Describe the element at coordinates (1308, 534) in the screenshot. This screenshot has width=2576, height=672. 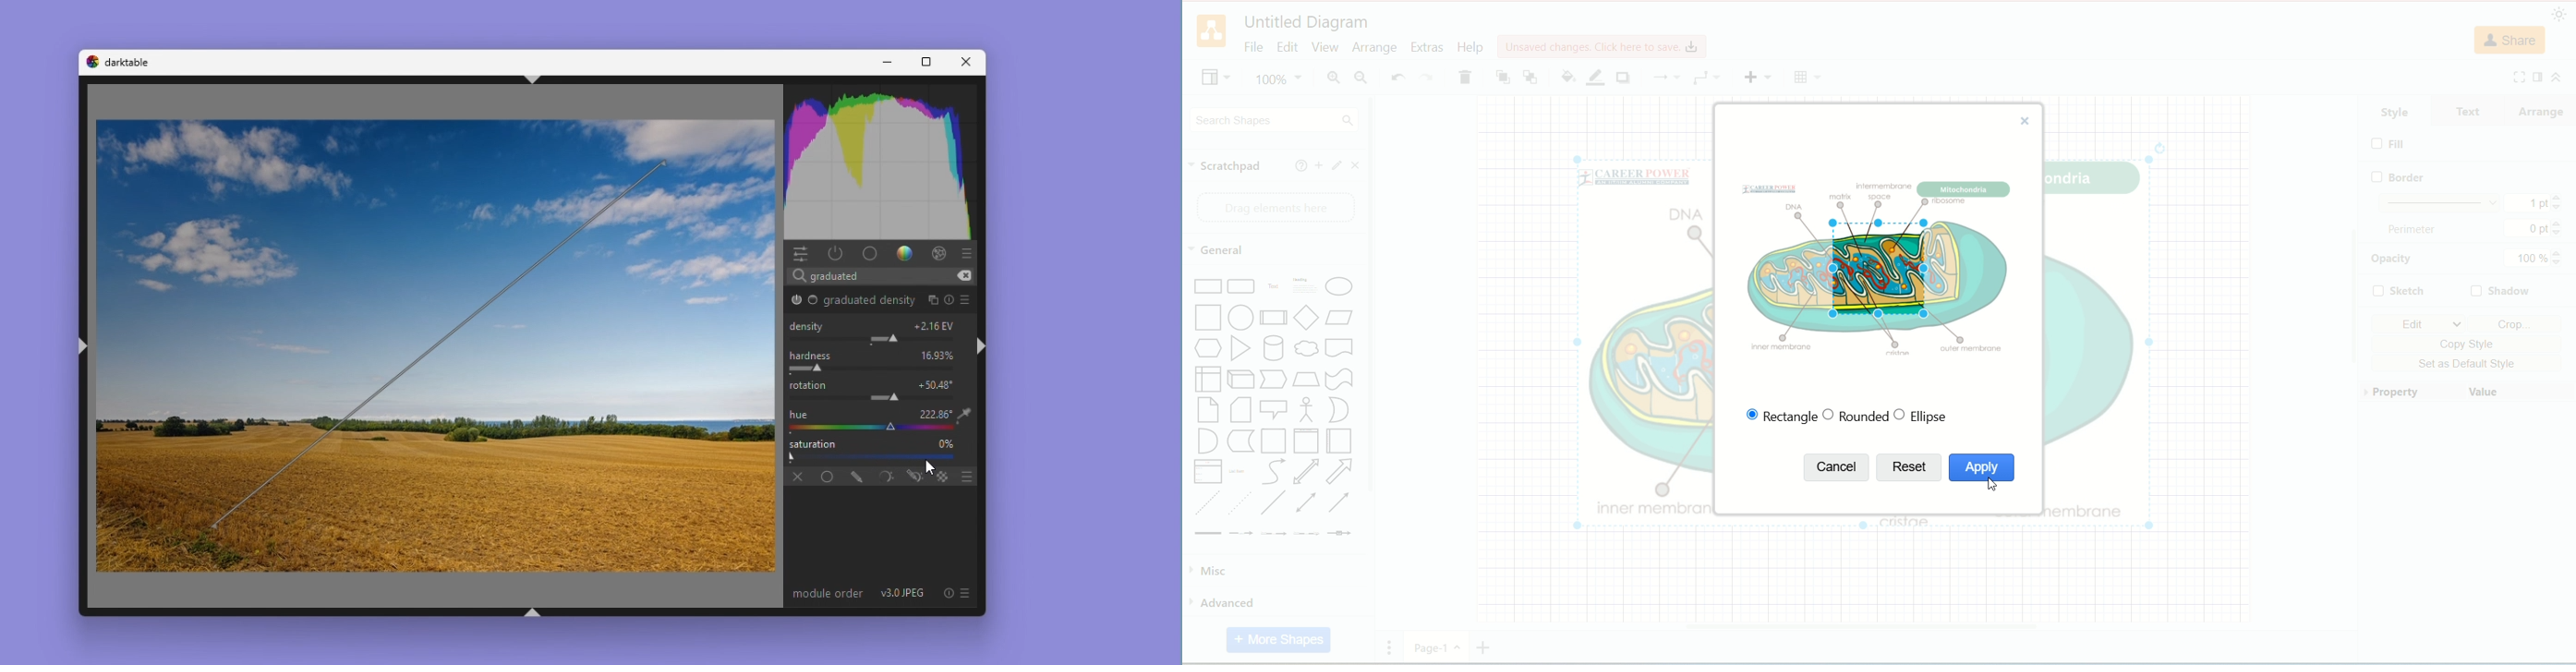
I see `Connector with 3 Labels` at that location.